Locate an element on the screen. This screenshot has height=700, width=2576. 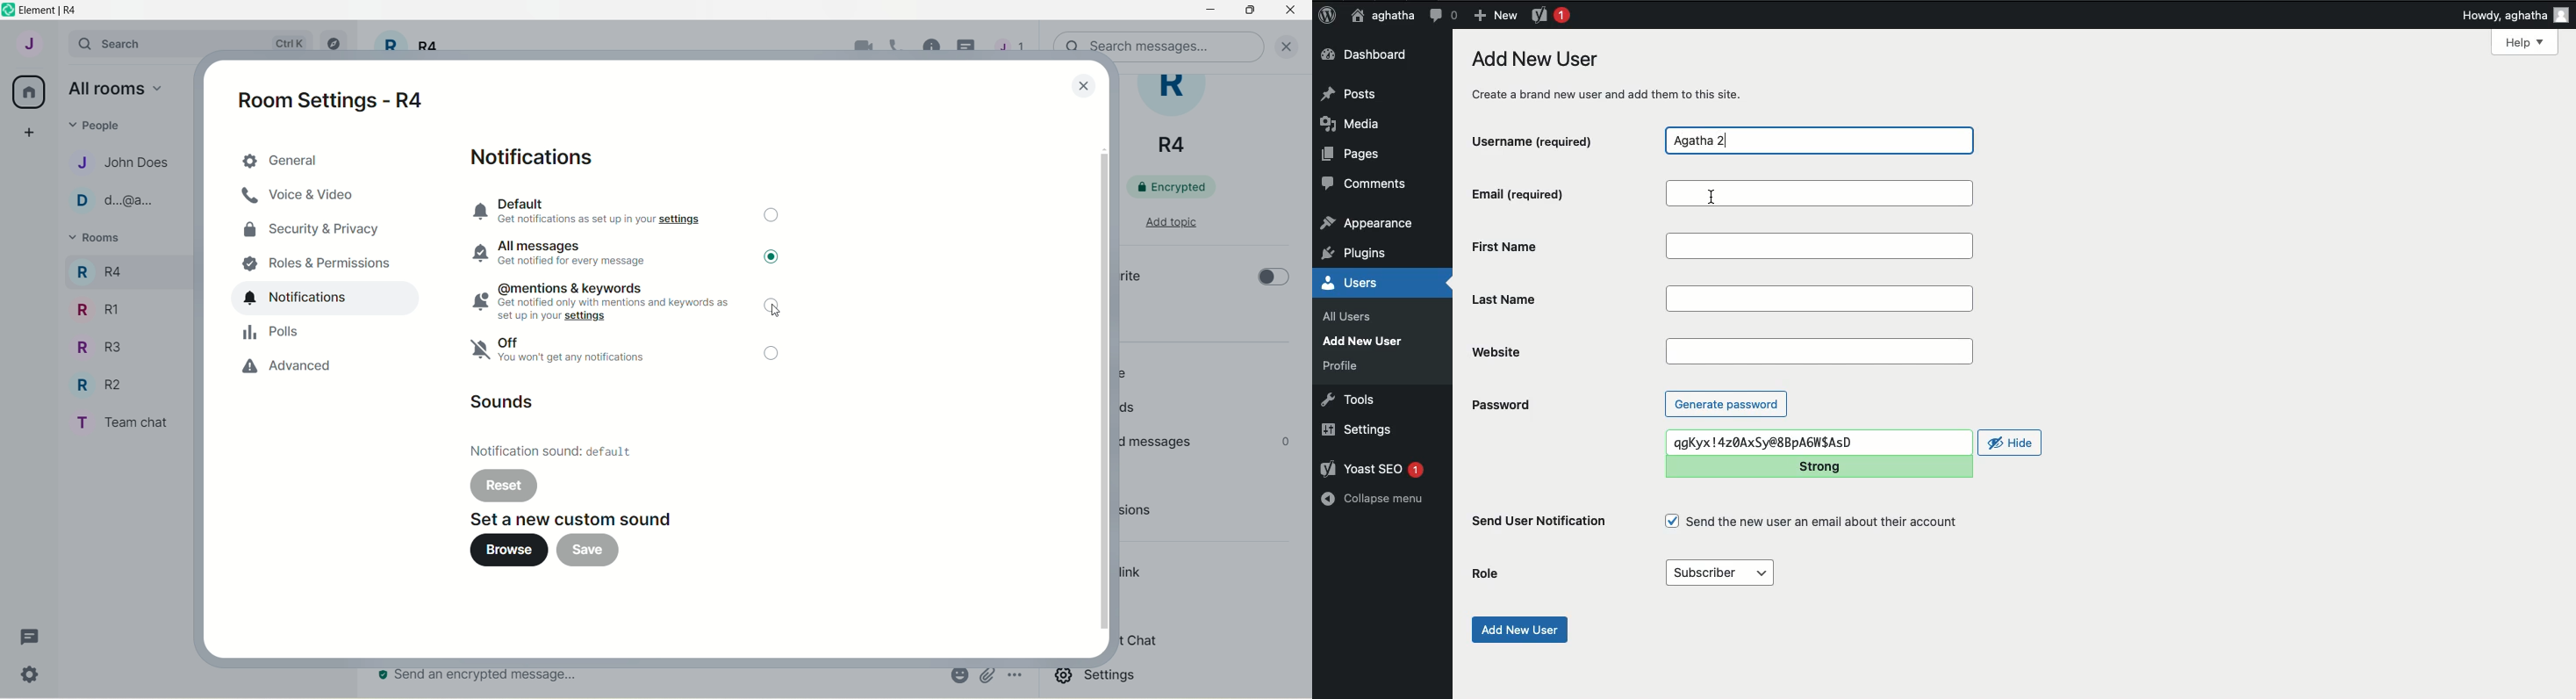
cursor is located at coordinates (969, 48).